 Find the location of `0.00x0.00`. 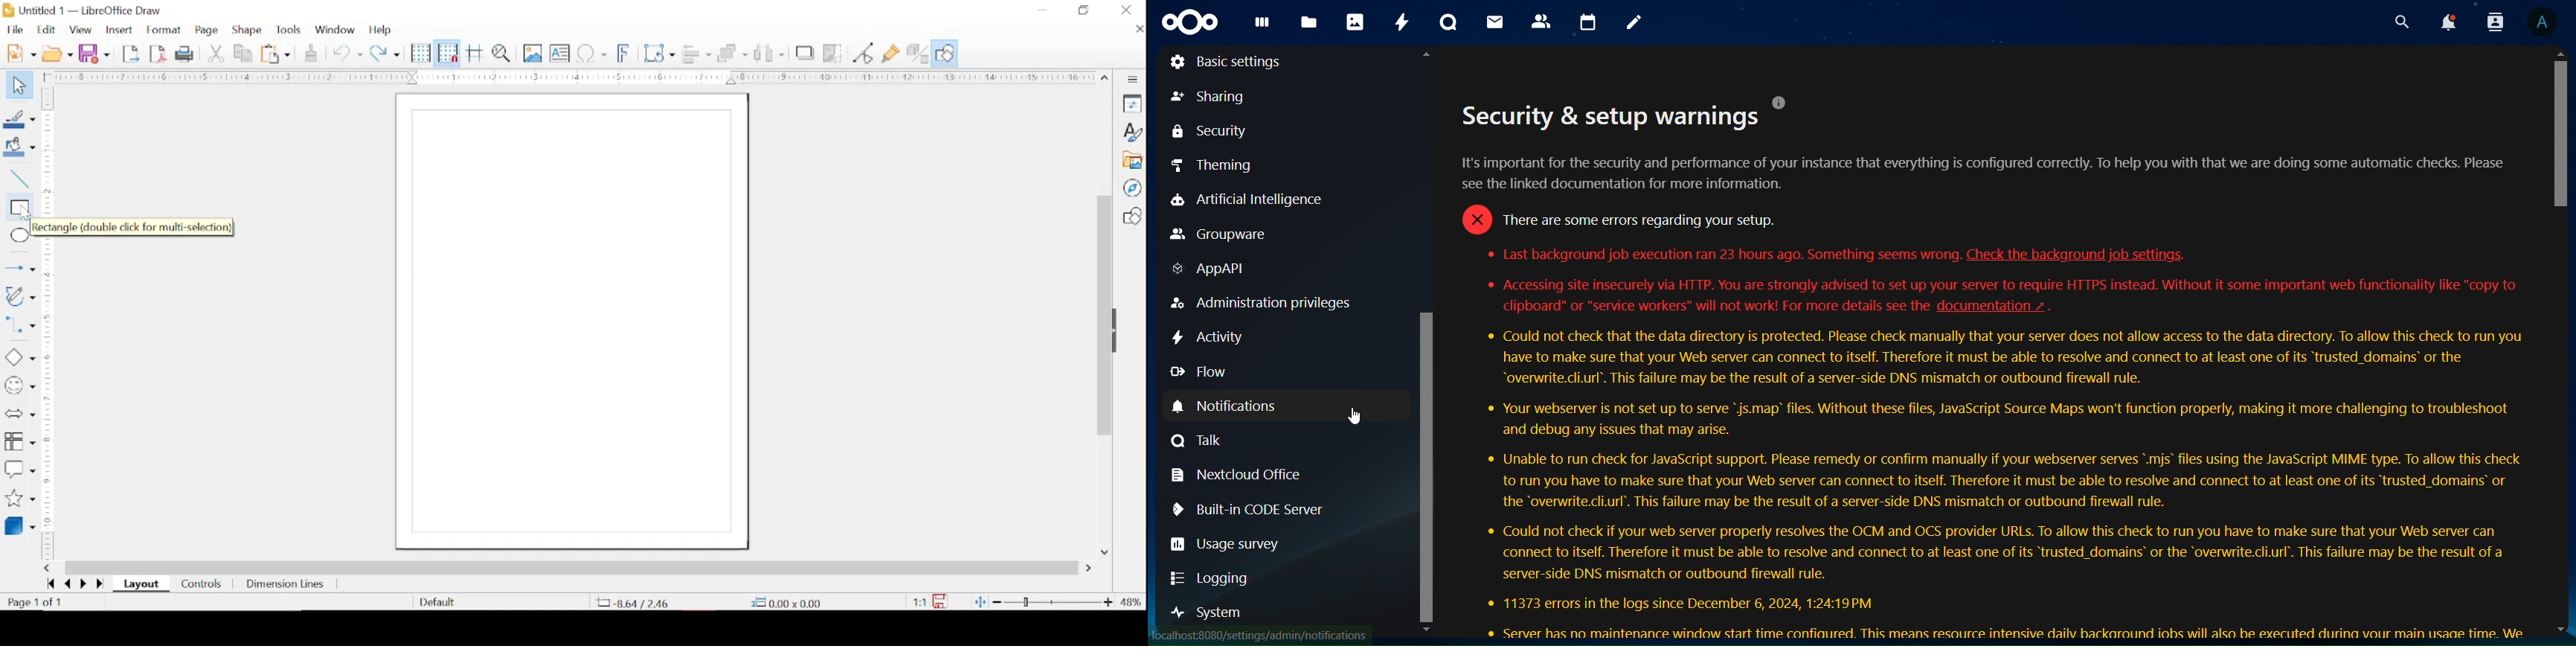

0.00x0.00 is located at coordinates (786, 602).